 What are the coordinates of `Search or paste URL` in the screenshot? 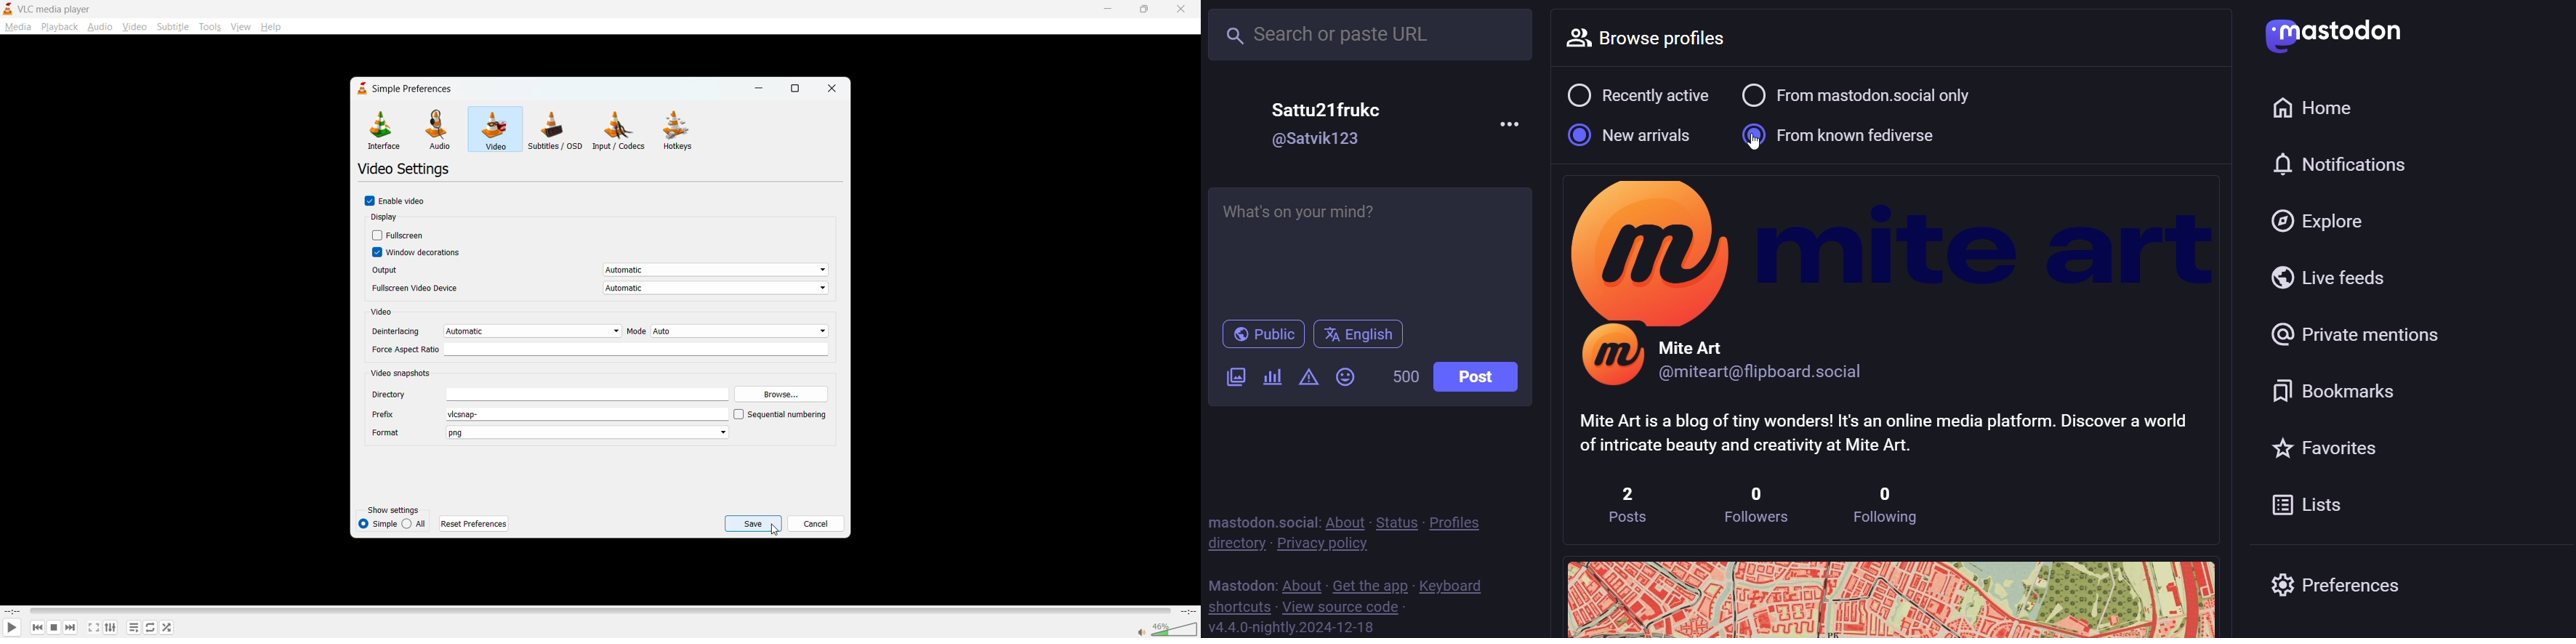 It's located at (1369, 35).